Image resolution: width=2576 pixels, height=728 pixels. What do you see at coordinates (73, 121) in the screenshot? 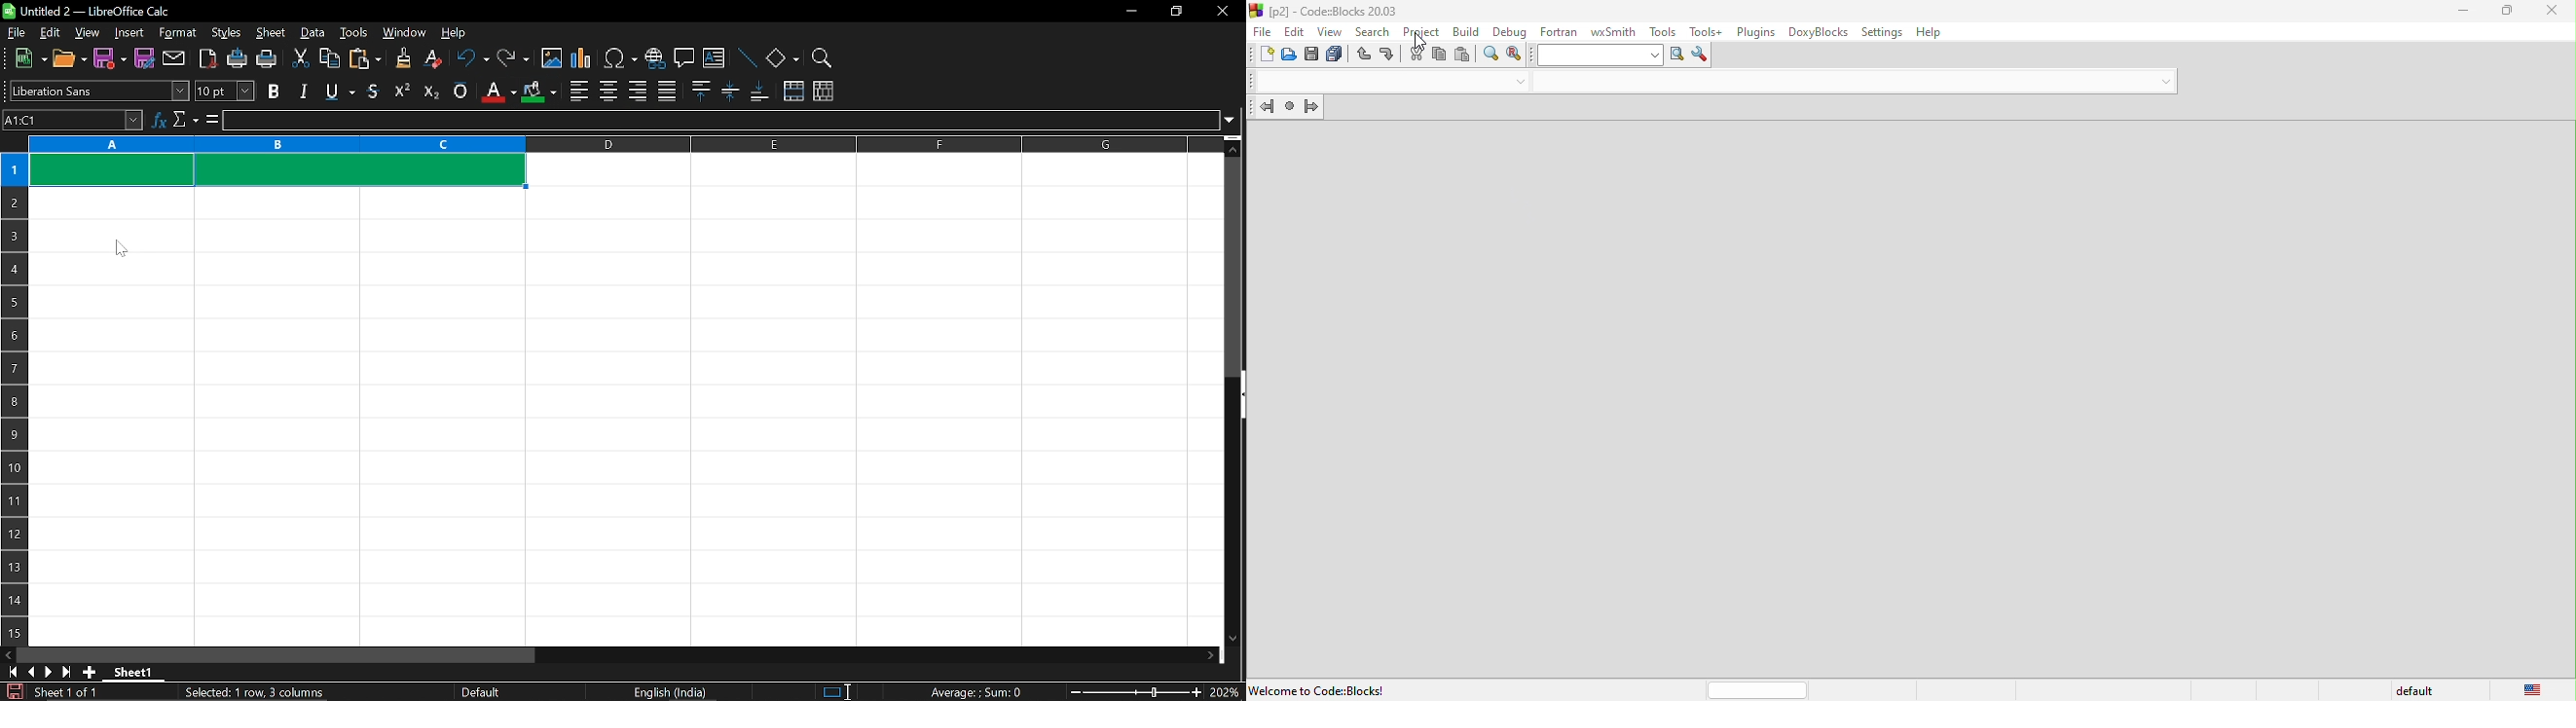
I see `Name box` at bounding box center [73, 121].